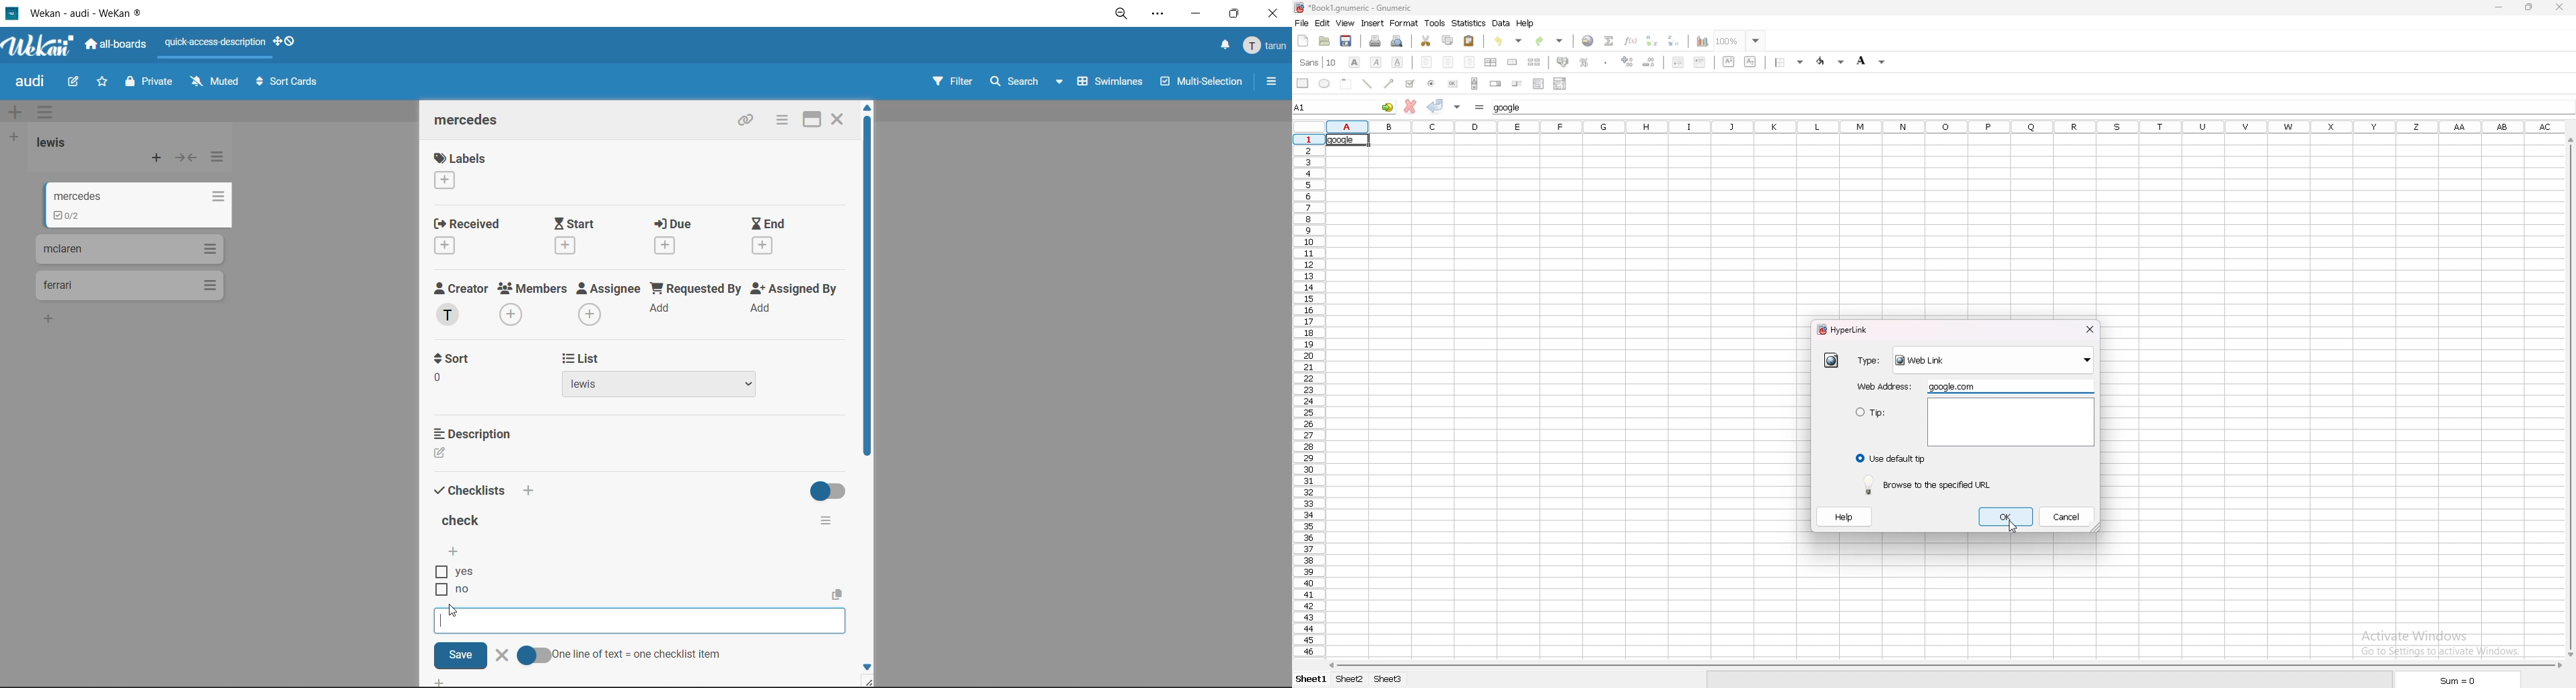 This screenshot has width=2576, height=700. I want to click on minimize, so click(2500, 7).